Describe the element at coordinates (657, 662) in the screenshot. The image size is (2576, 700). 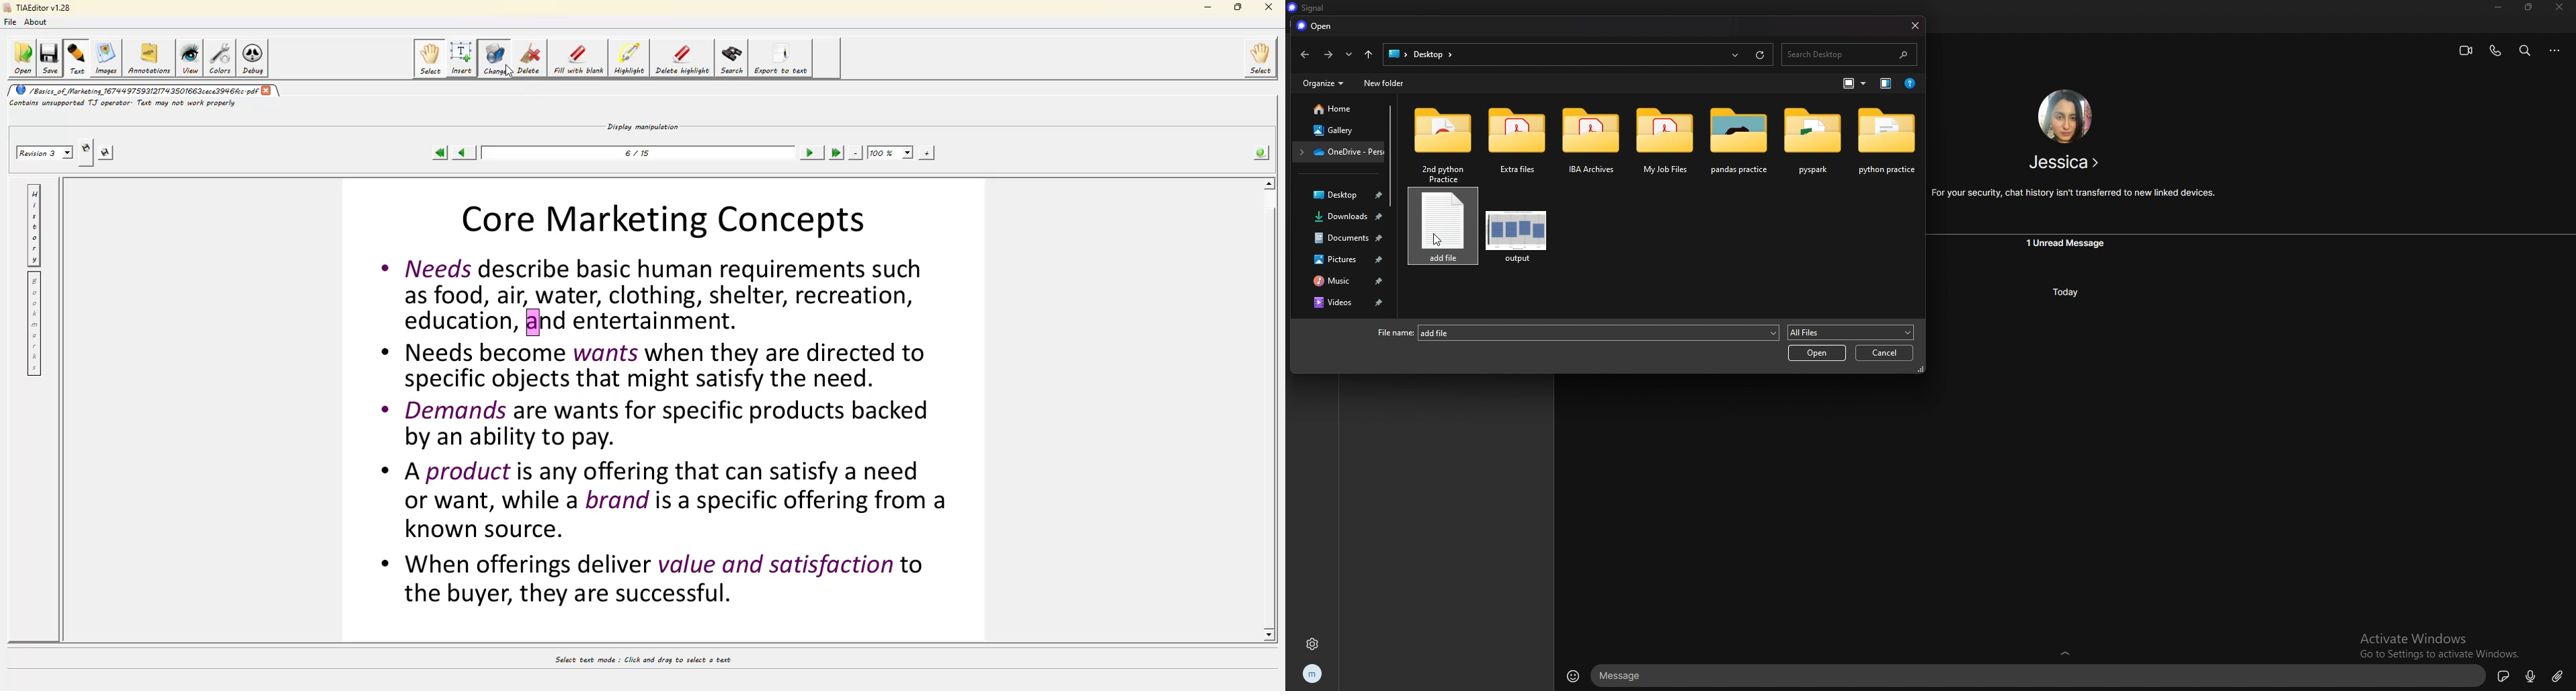
I see `select text mode : Click and drag to select a text` at that location.